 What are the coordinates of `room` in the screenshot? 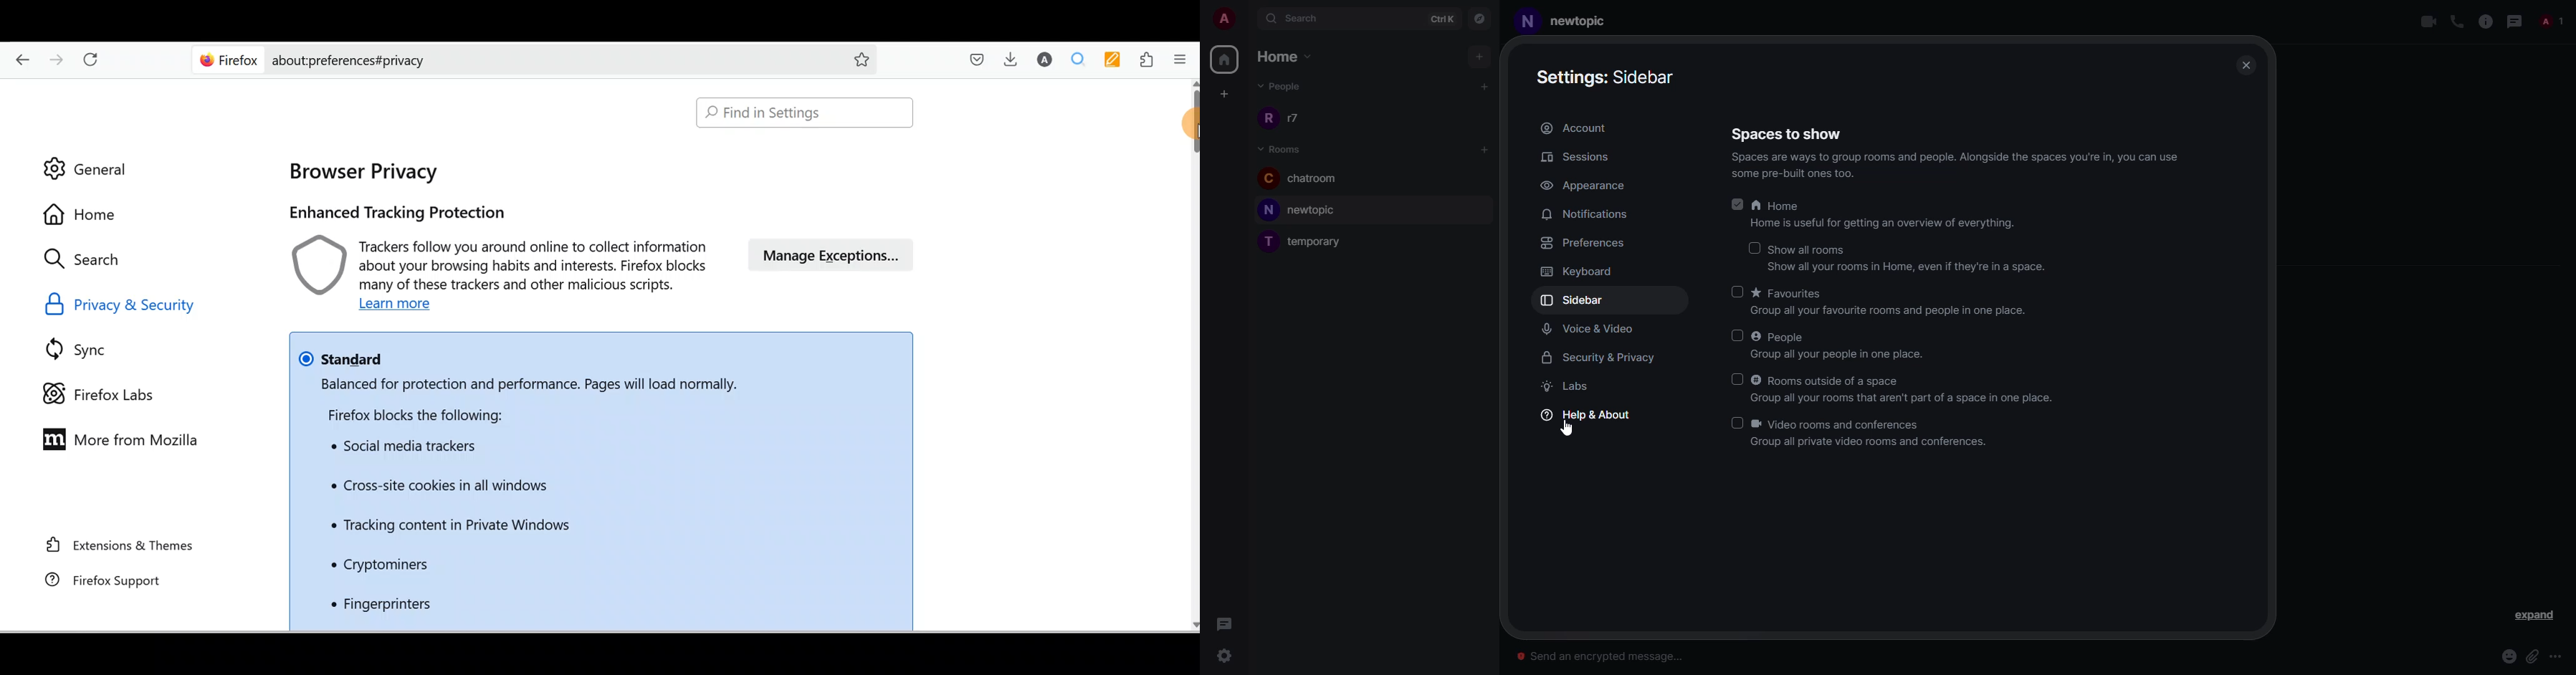 It's located at (1571, 21).